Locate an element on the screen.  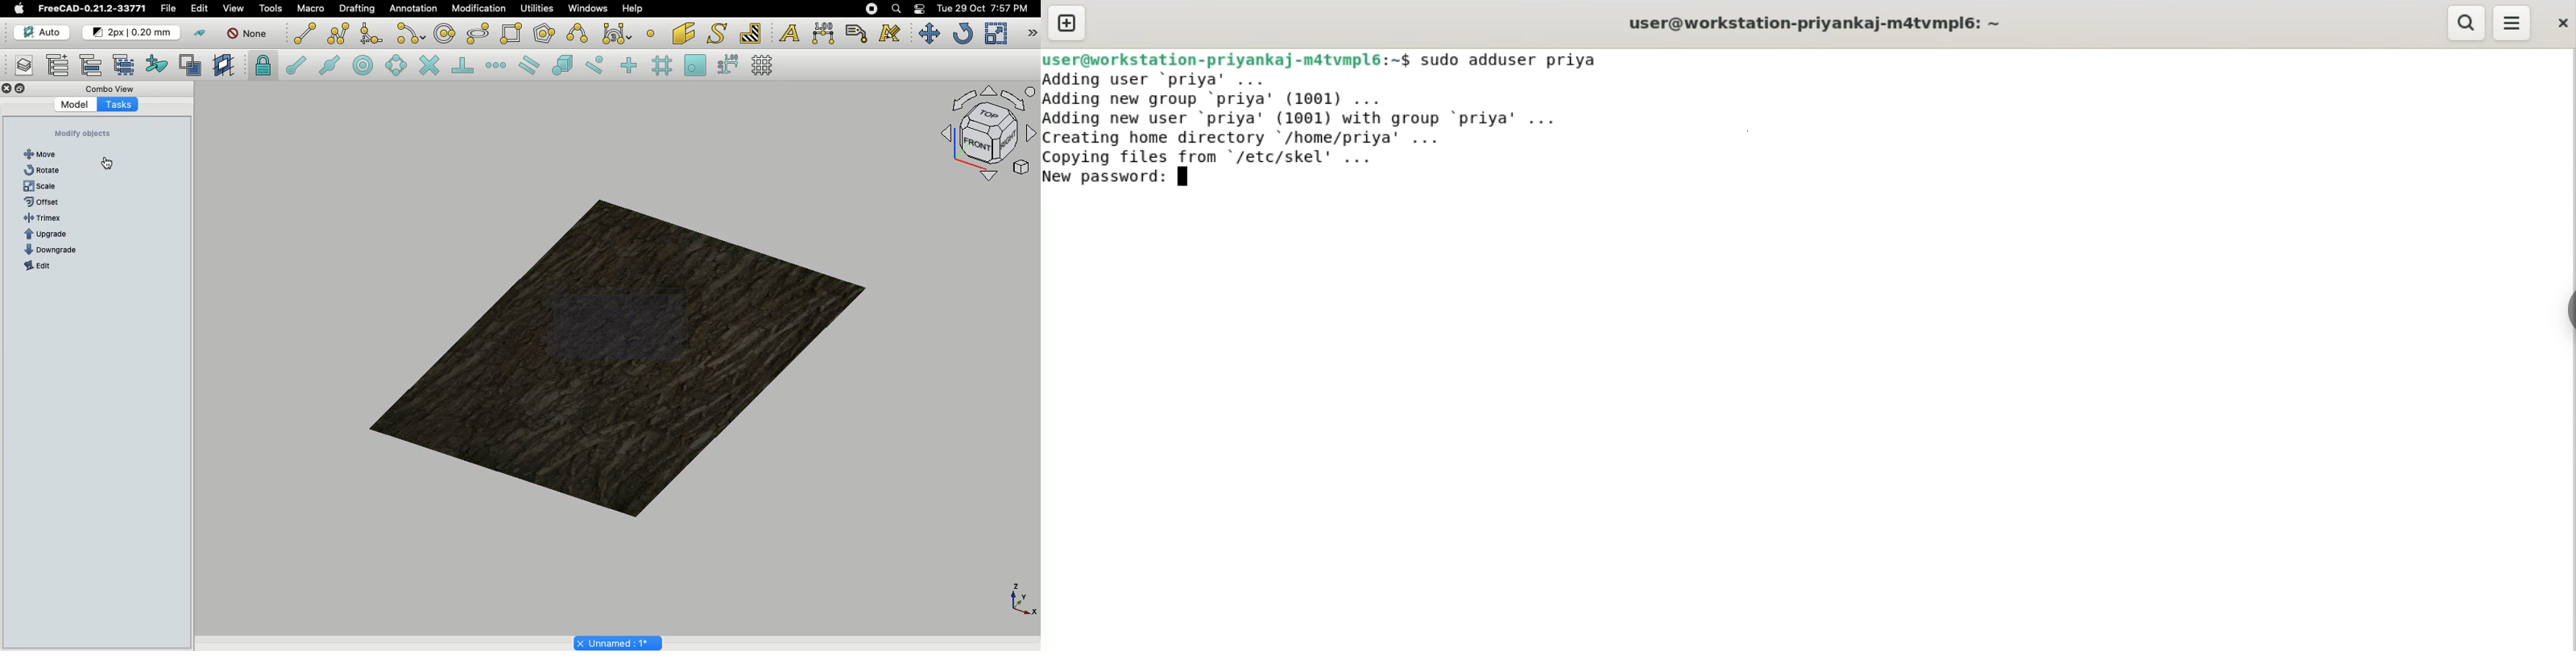
Circle is located at coordinates (445, 35).